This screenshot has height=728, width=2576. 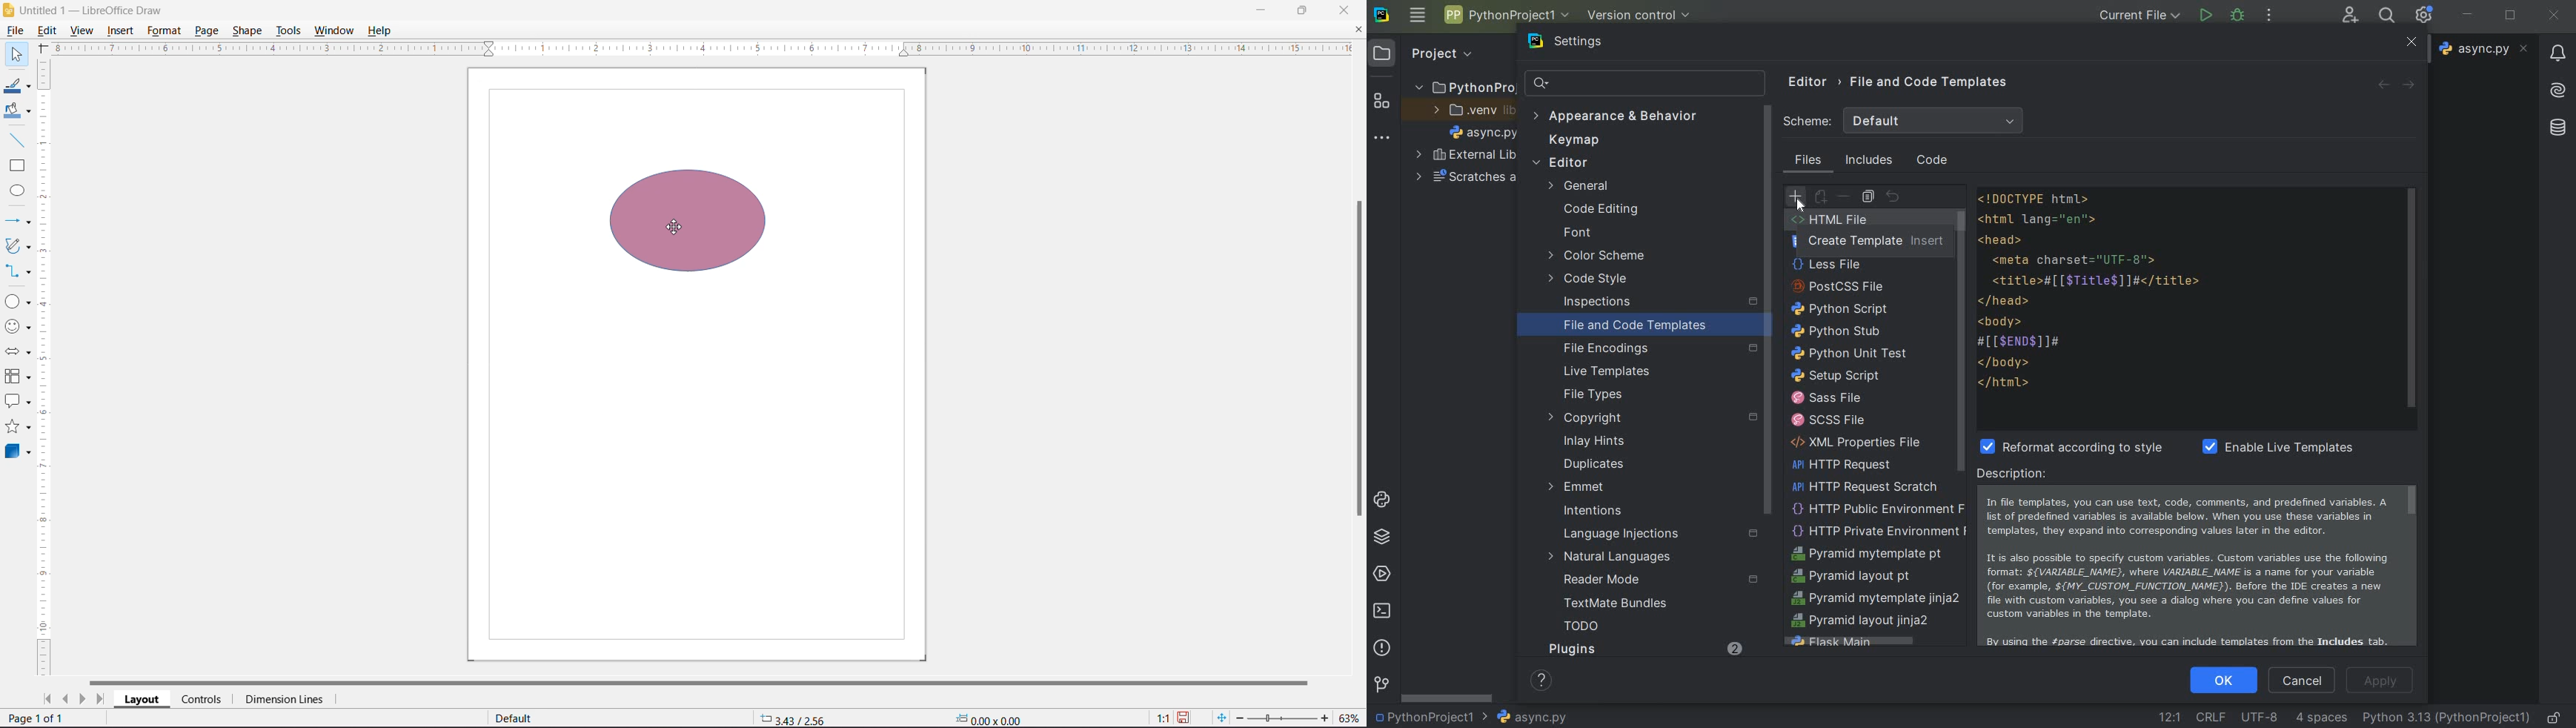 What do you see at coordinates (66, 700) in the screenshot?
I see `Scroll to previous page` at bounding box center [66, 700].